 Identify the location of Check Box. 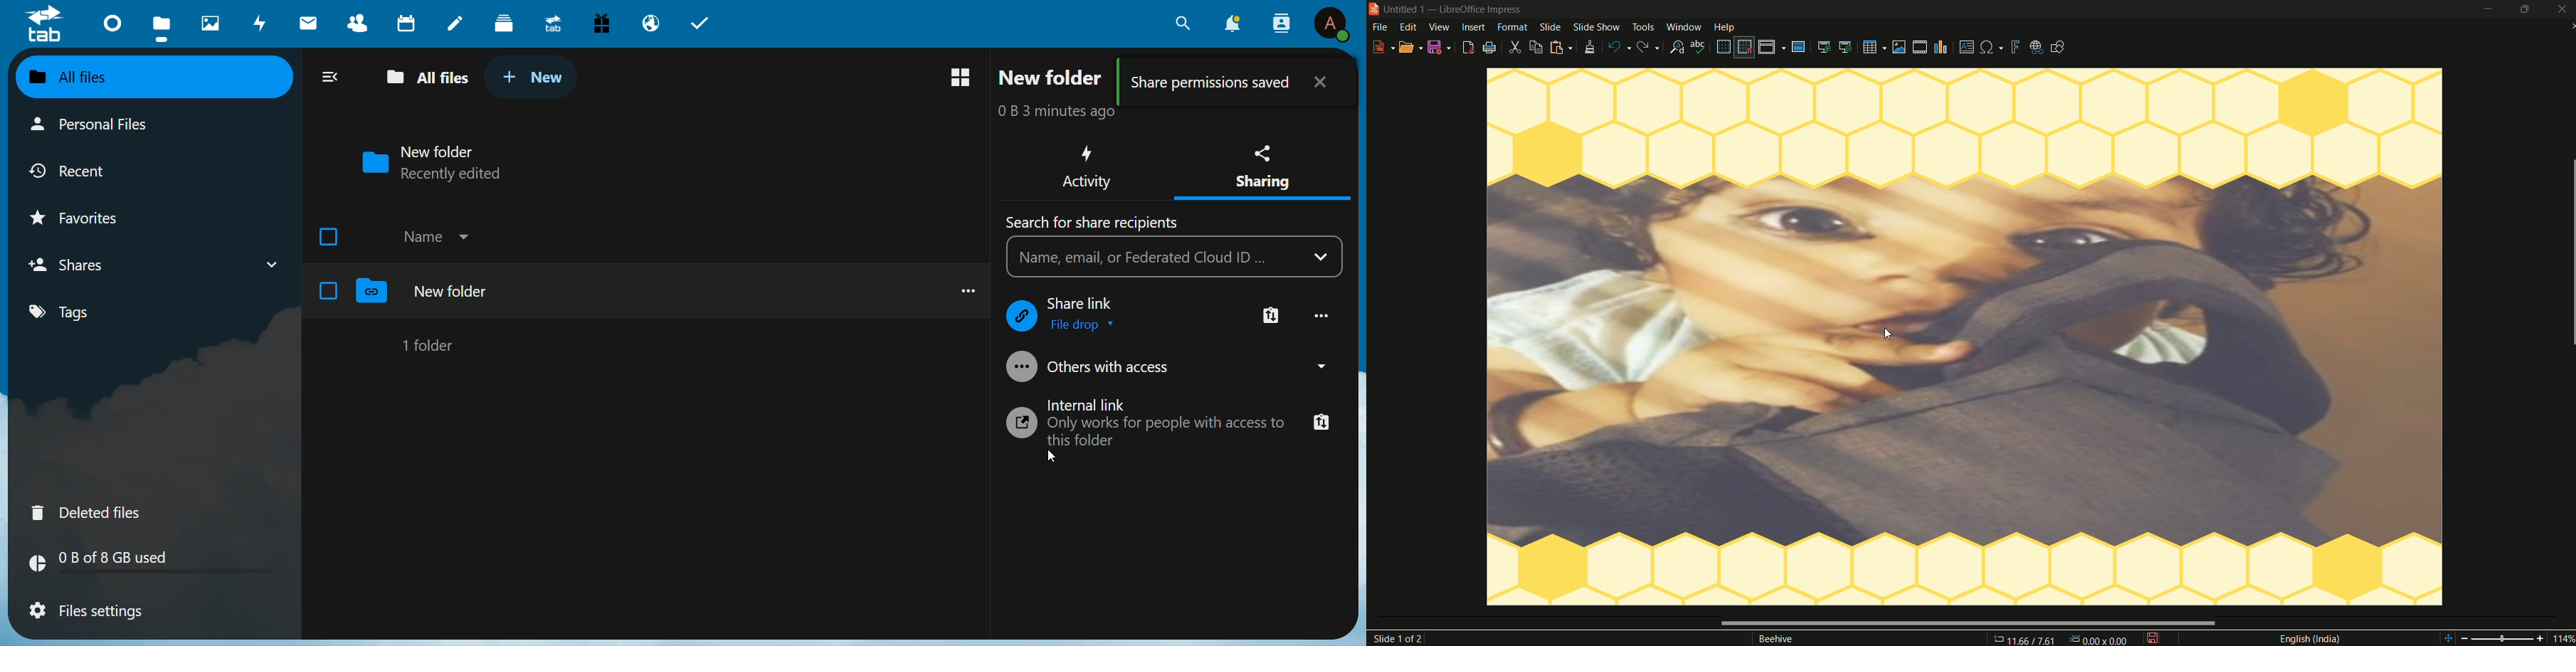
(329, 290).